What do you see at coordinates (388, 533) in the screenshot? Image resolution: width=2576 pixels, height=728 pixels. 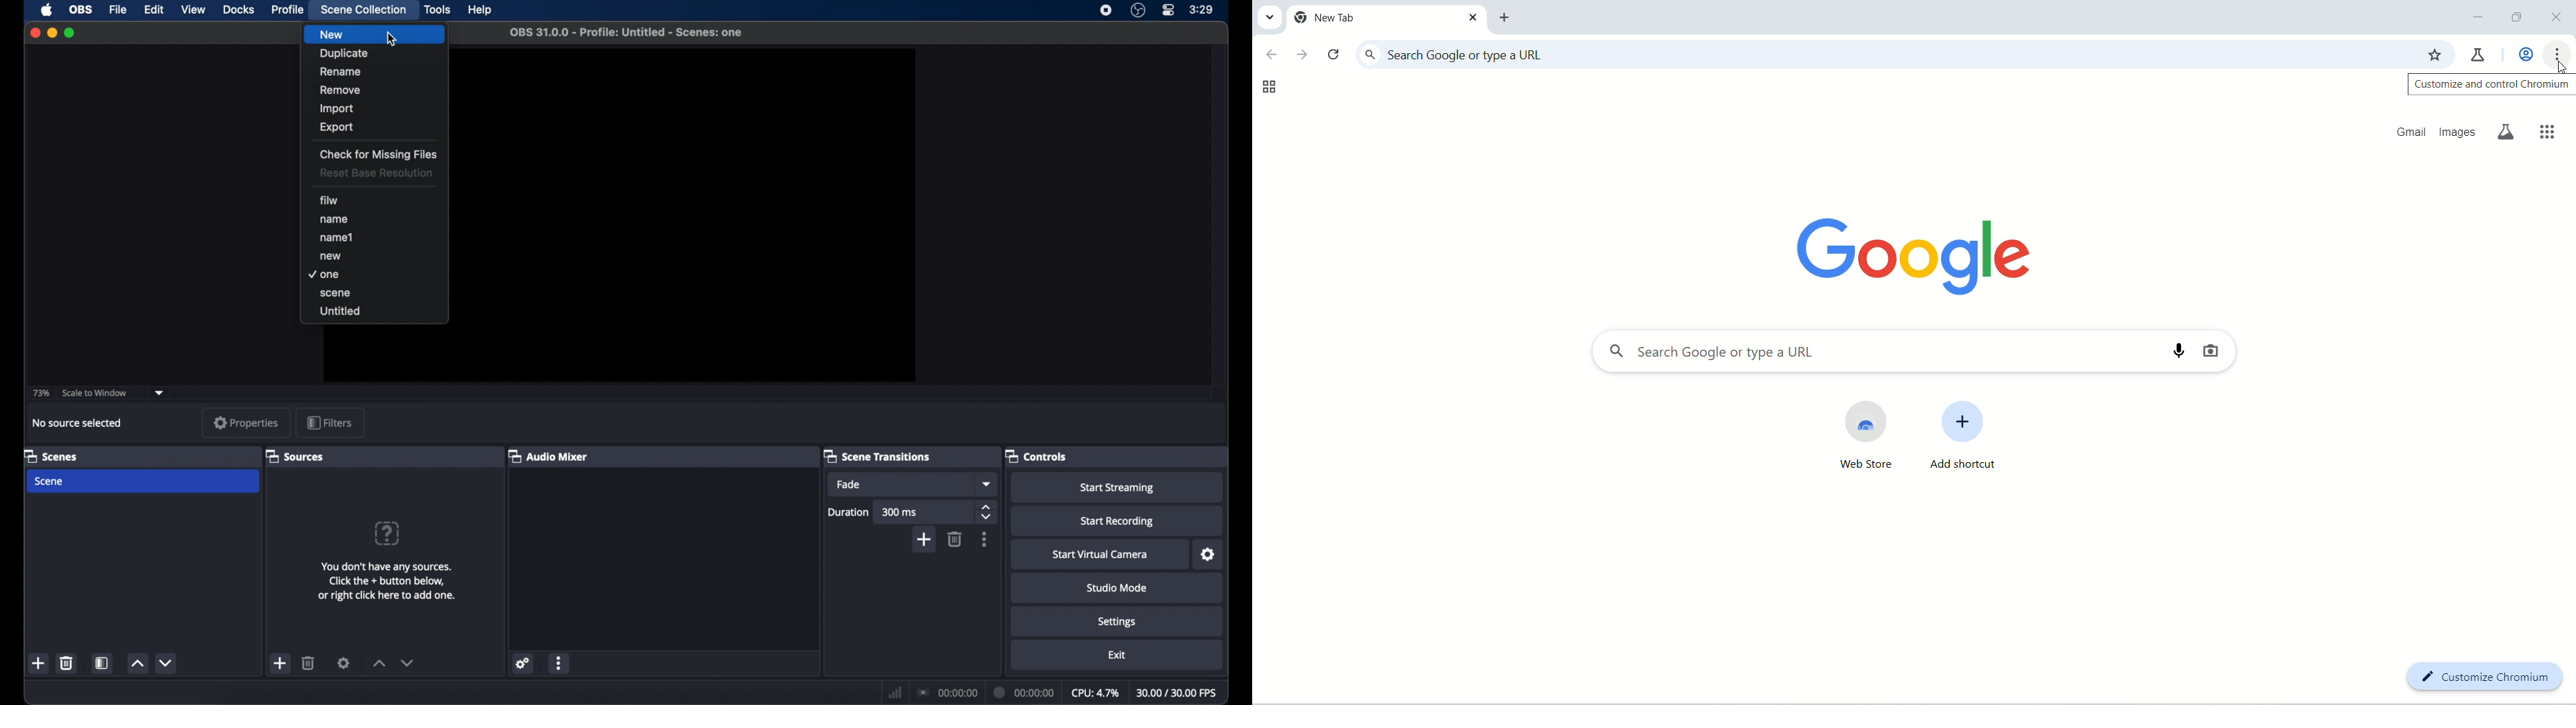 I see `question mark icon` at bounding box center [388, 533].